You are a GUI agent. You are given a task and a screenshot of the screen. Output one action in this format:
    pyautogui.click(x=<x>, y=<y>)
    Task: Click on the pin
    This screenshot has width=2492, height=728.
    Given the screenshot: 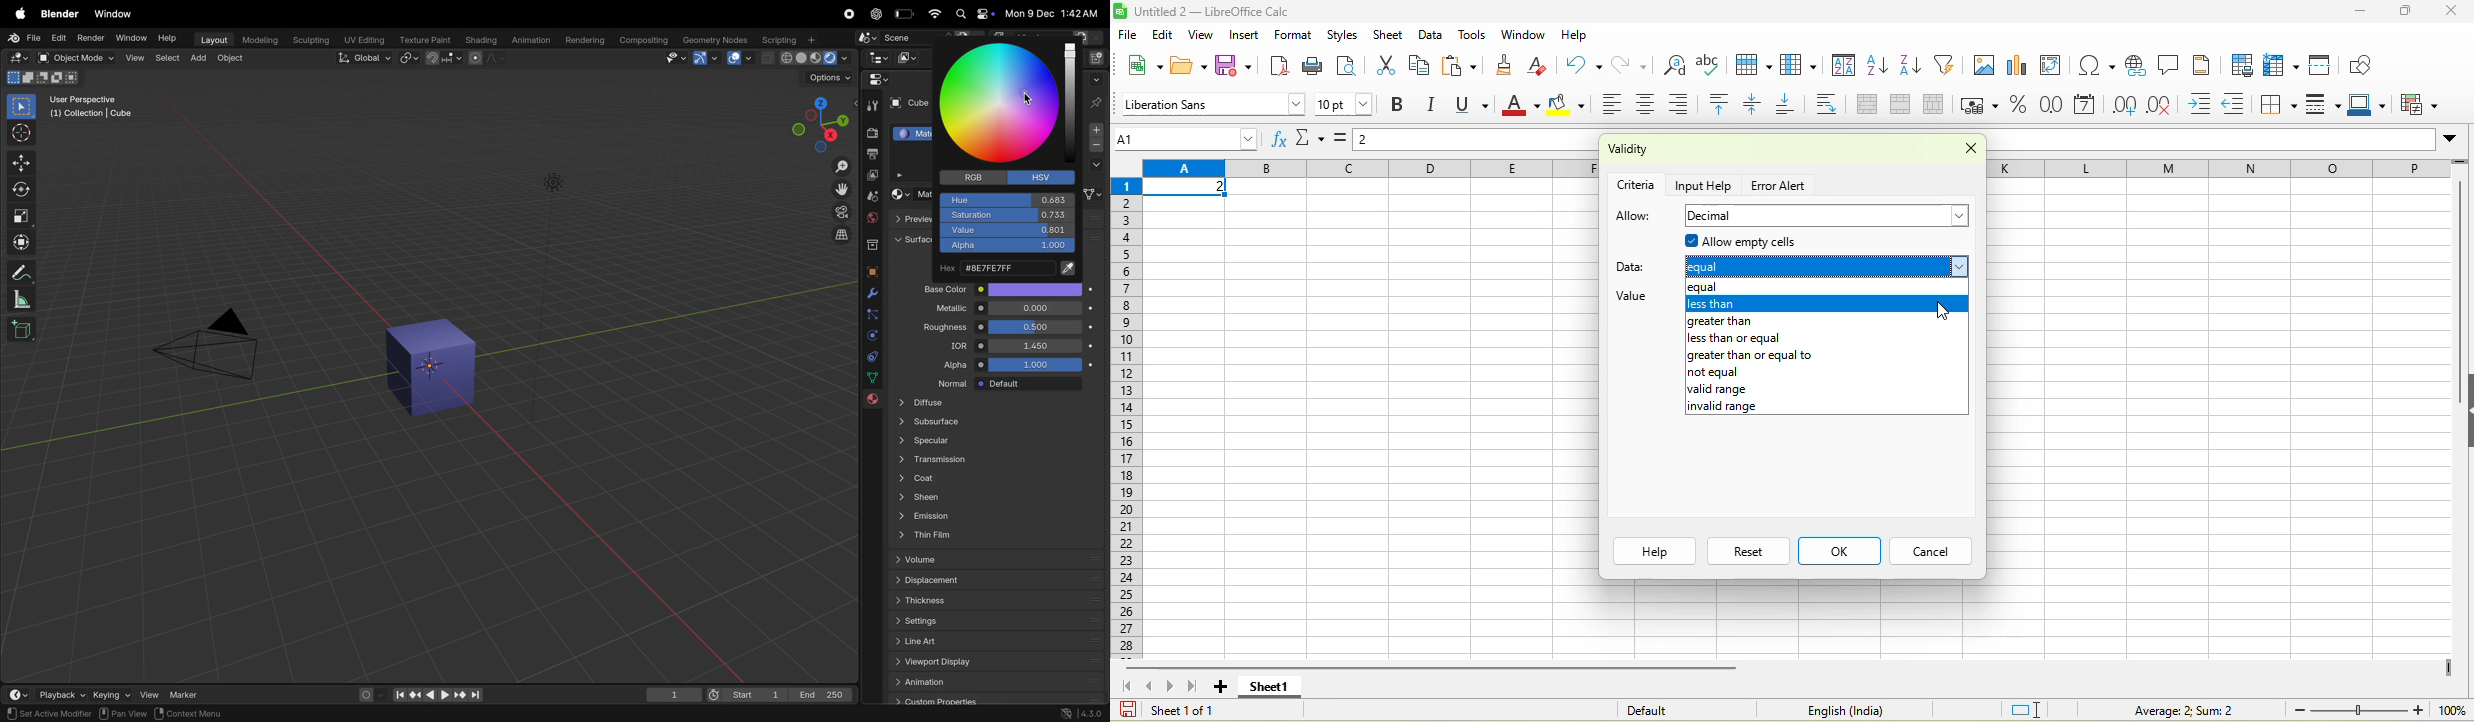 What is the action you would take?
    pyautogui.click(x=1098, y=102)
    